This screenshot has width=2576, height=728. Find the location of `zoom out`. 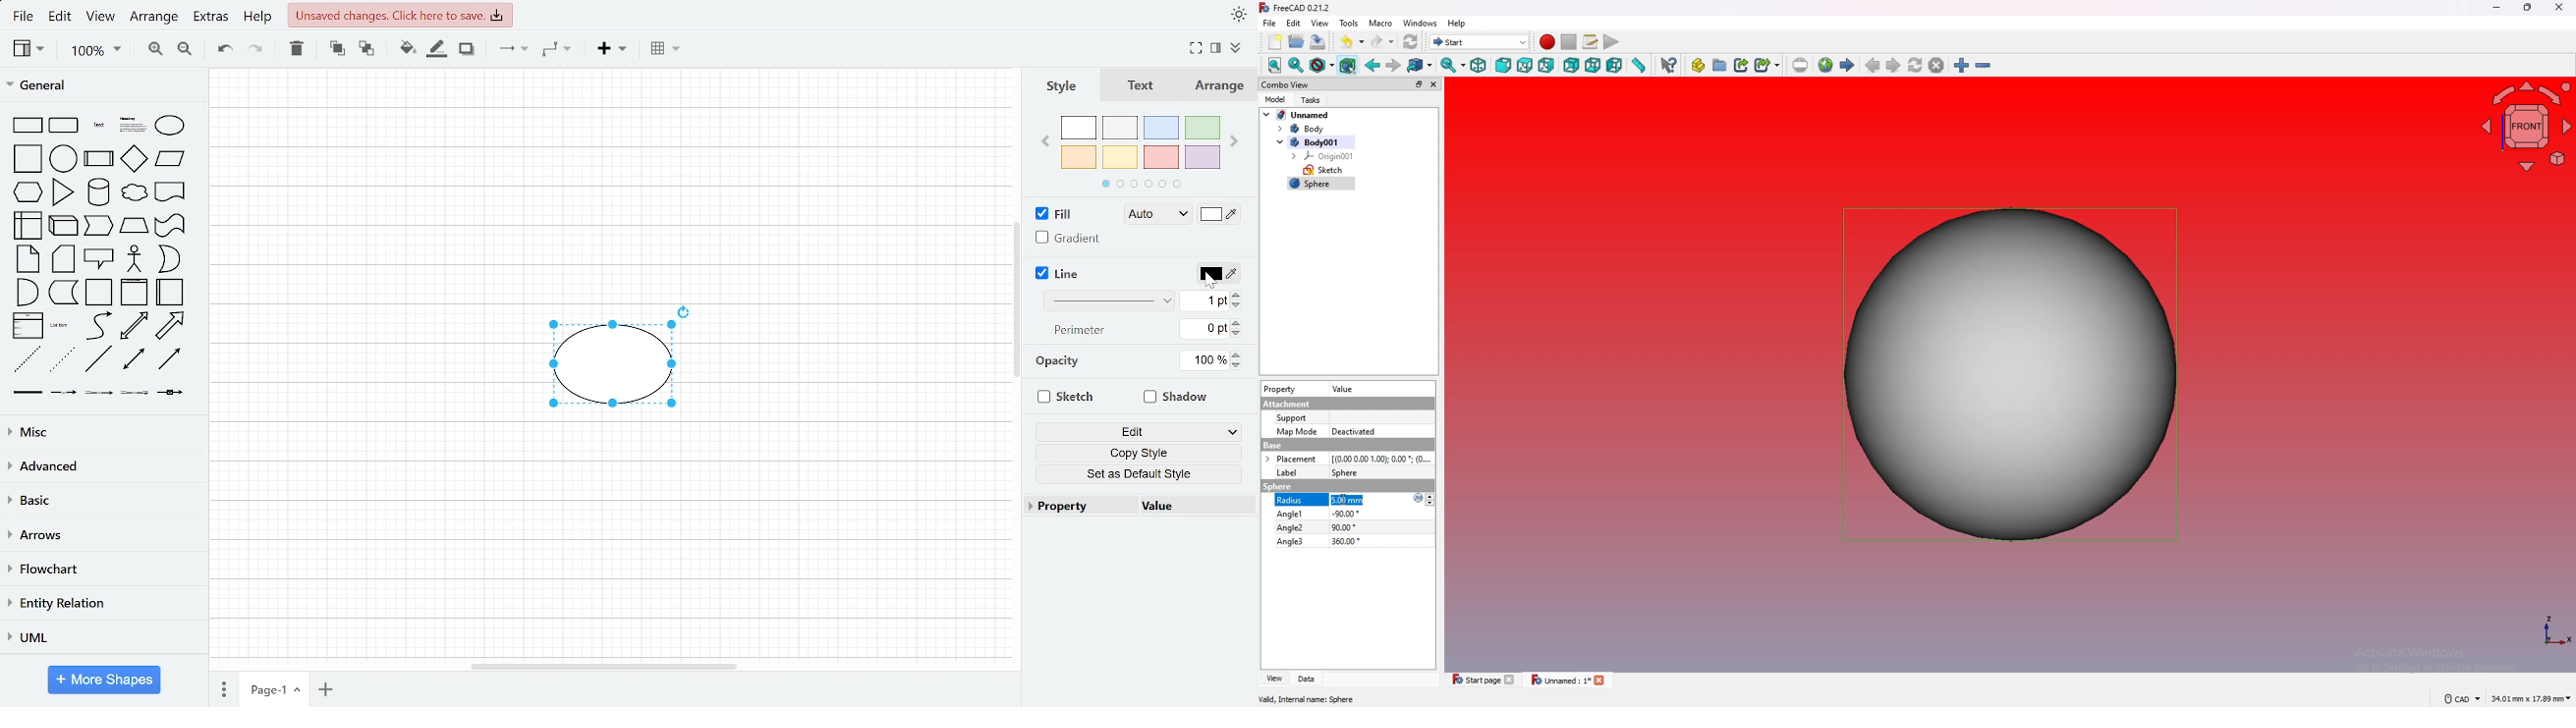

zoom out is located at coordinates (183, 49).